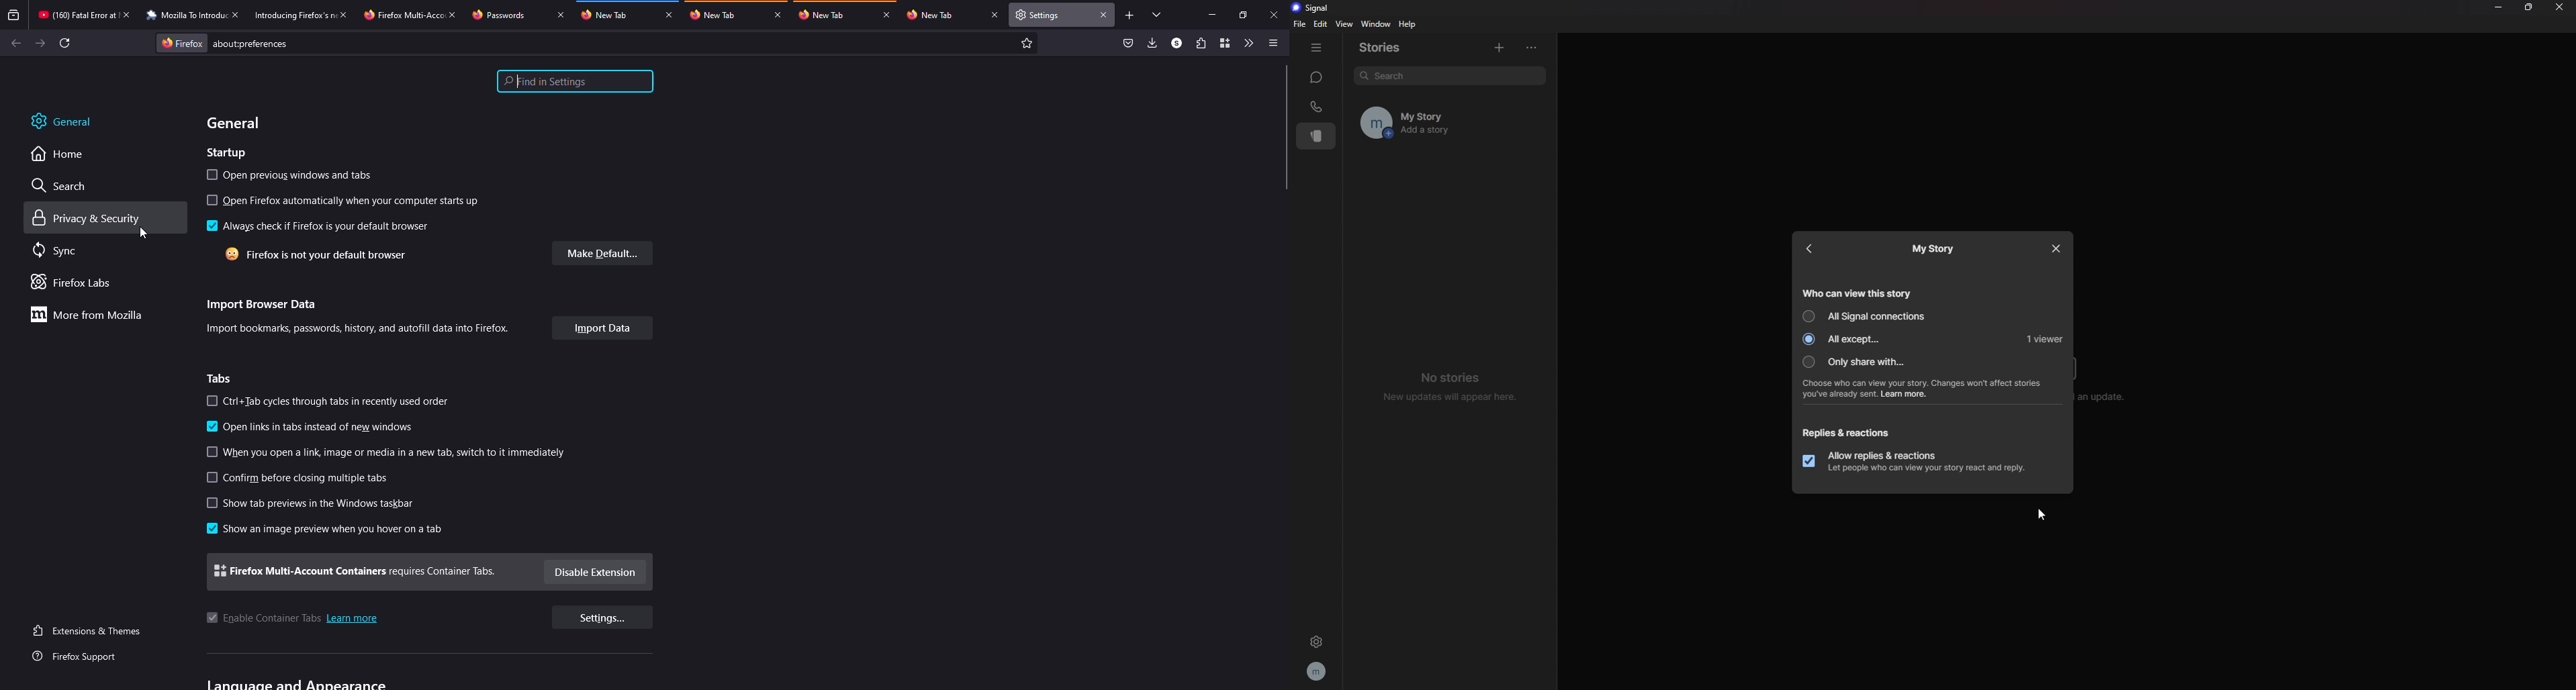 Image resolution: width=2576 pixels, height=700 pixels. I want to click on save to pocket, so click(1129, 42).